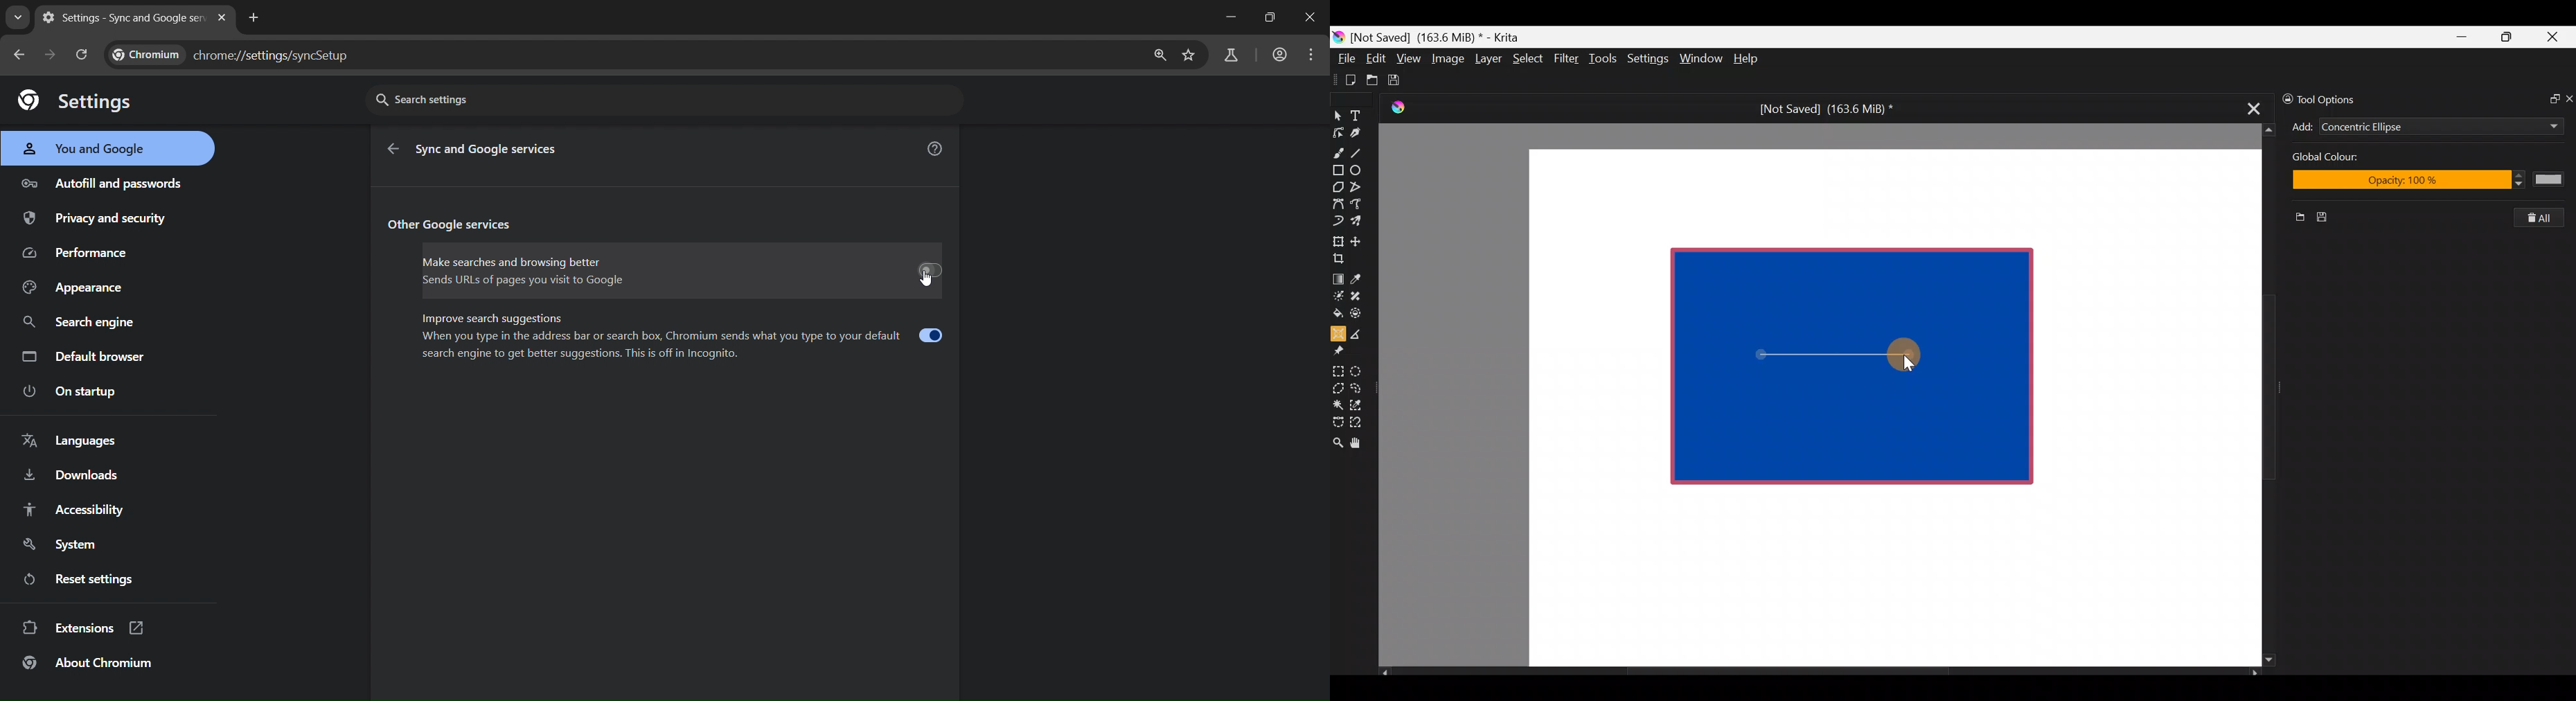  What do you see at coordinates (1819, 672) in the screenshot?
I see `Scroll bar` at bounding box center [1819, 672].